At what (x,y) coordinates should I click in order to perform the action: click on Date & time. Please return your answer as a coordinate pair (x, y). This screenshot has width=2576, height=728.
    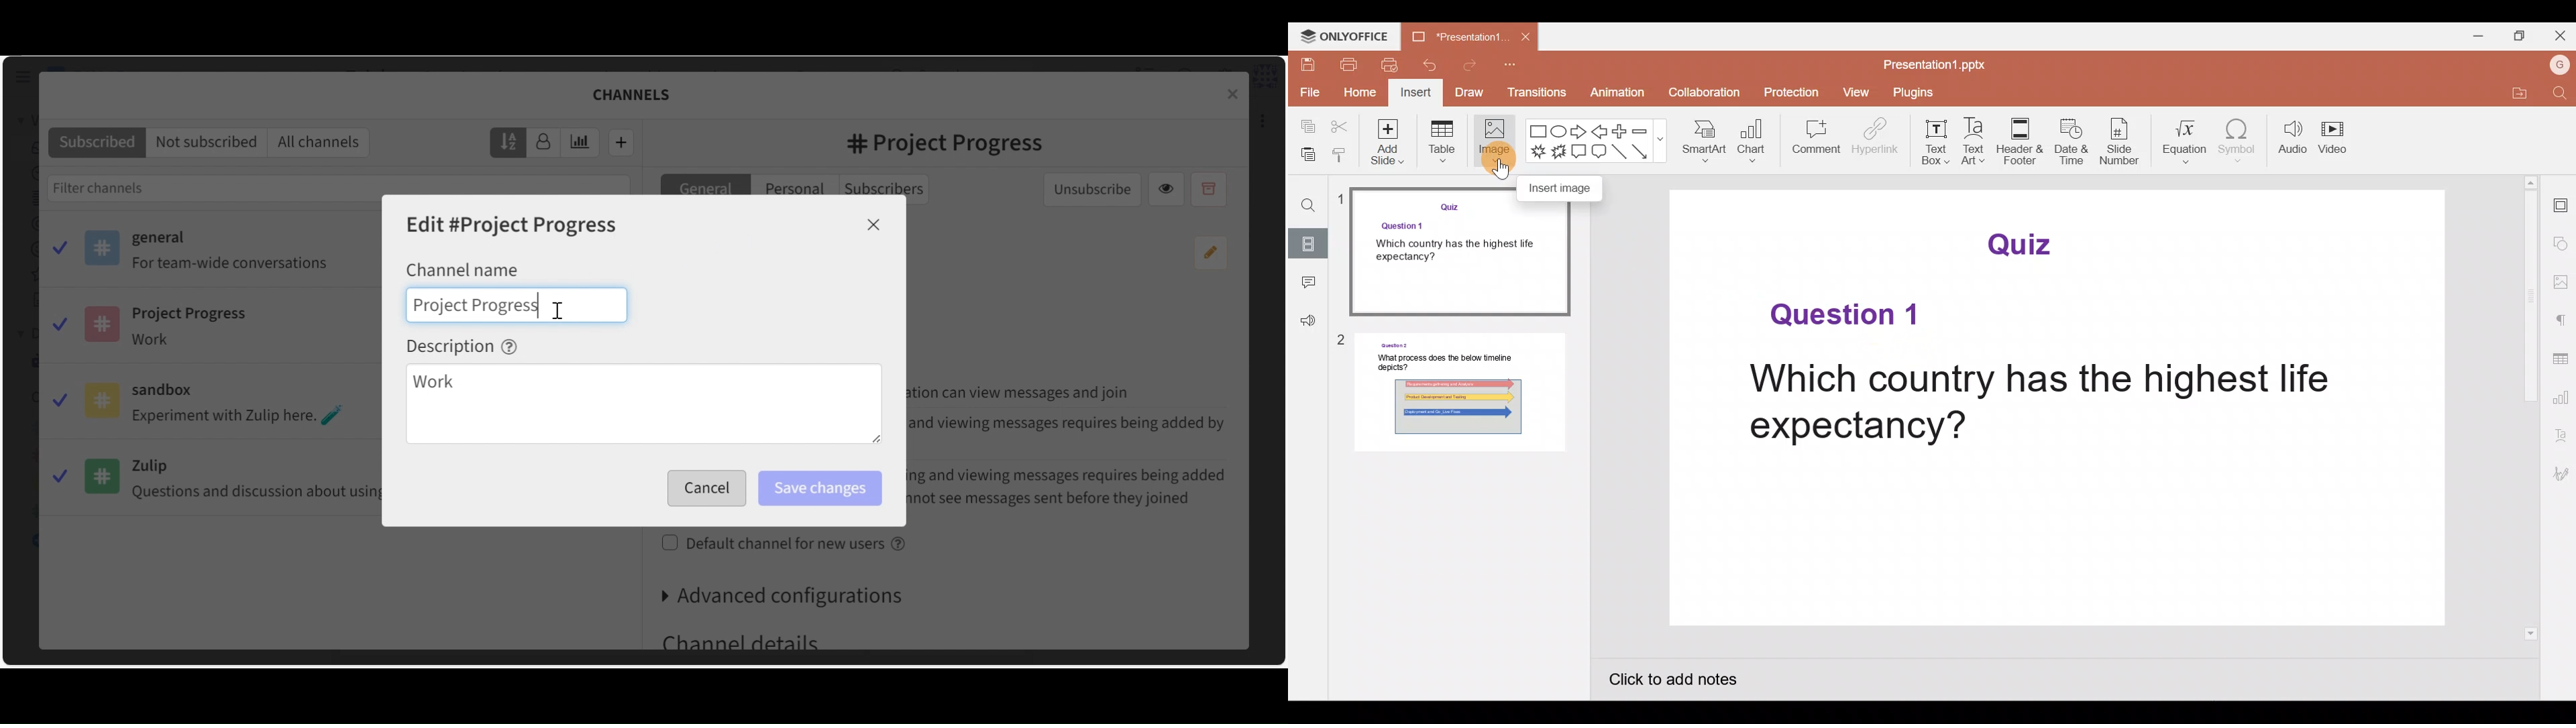
    Looking at the image, I should click on (2073, 144).